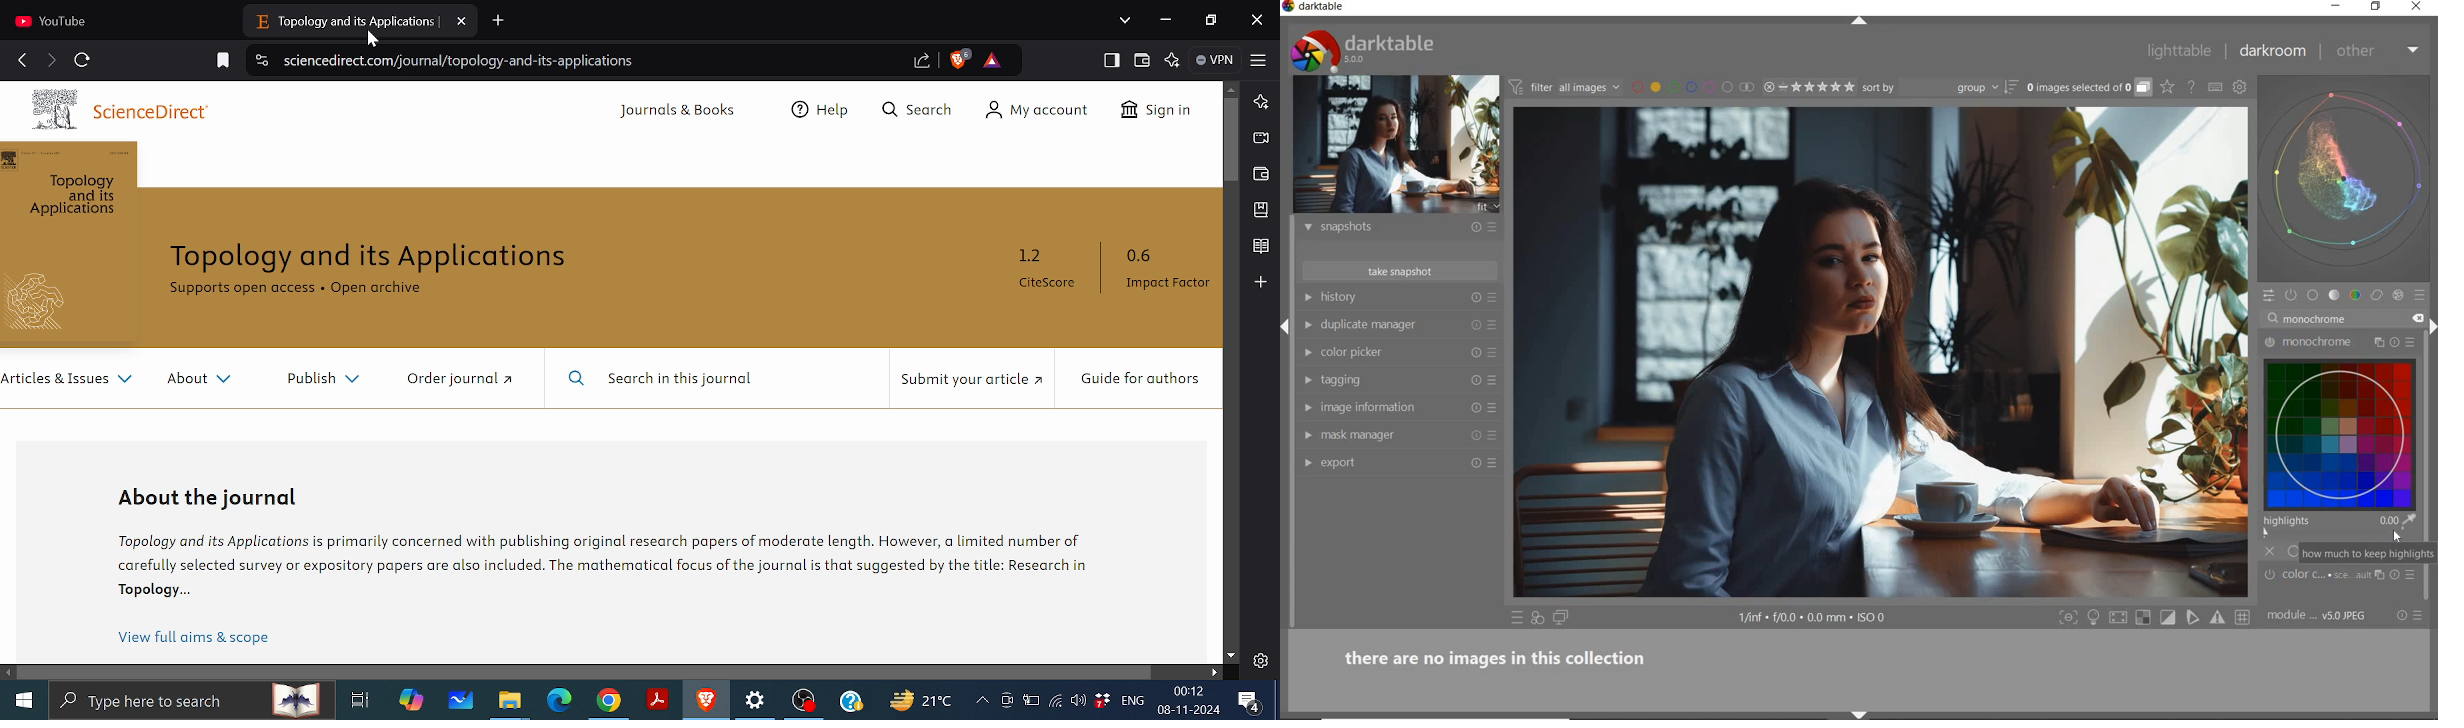  What do you see at coordinates (1860, 714) in the screenshot?
I see `shift+ctrl+b` at bounding box center [1860, 714].